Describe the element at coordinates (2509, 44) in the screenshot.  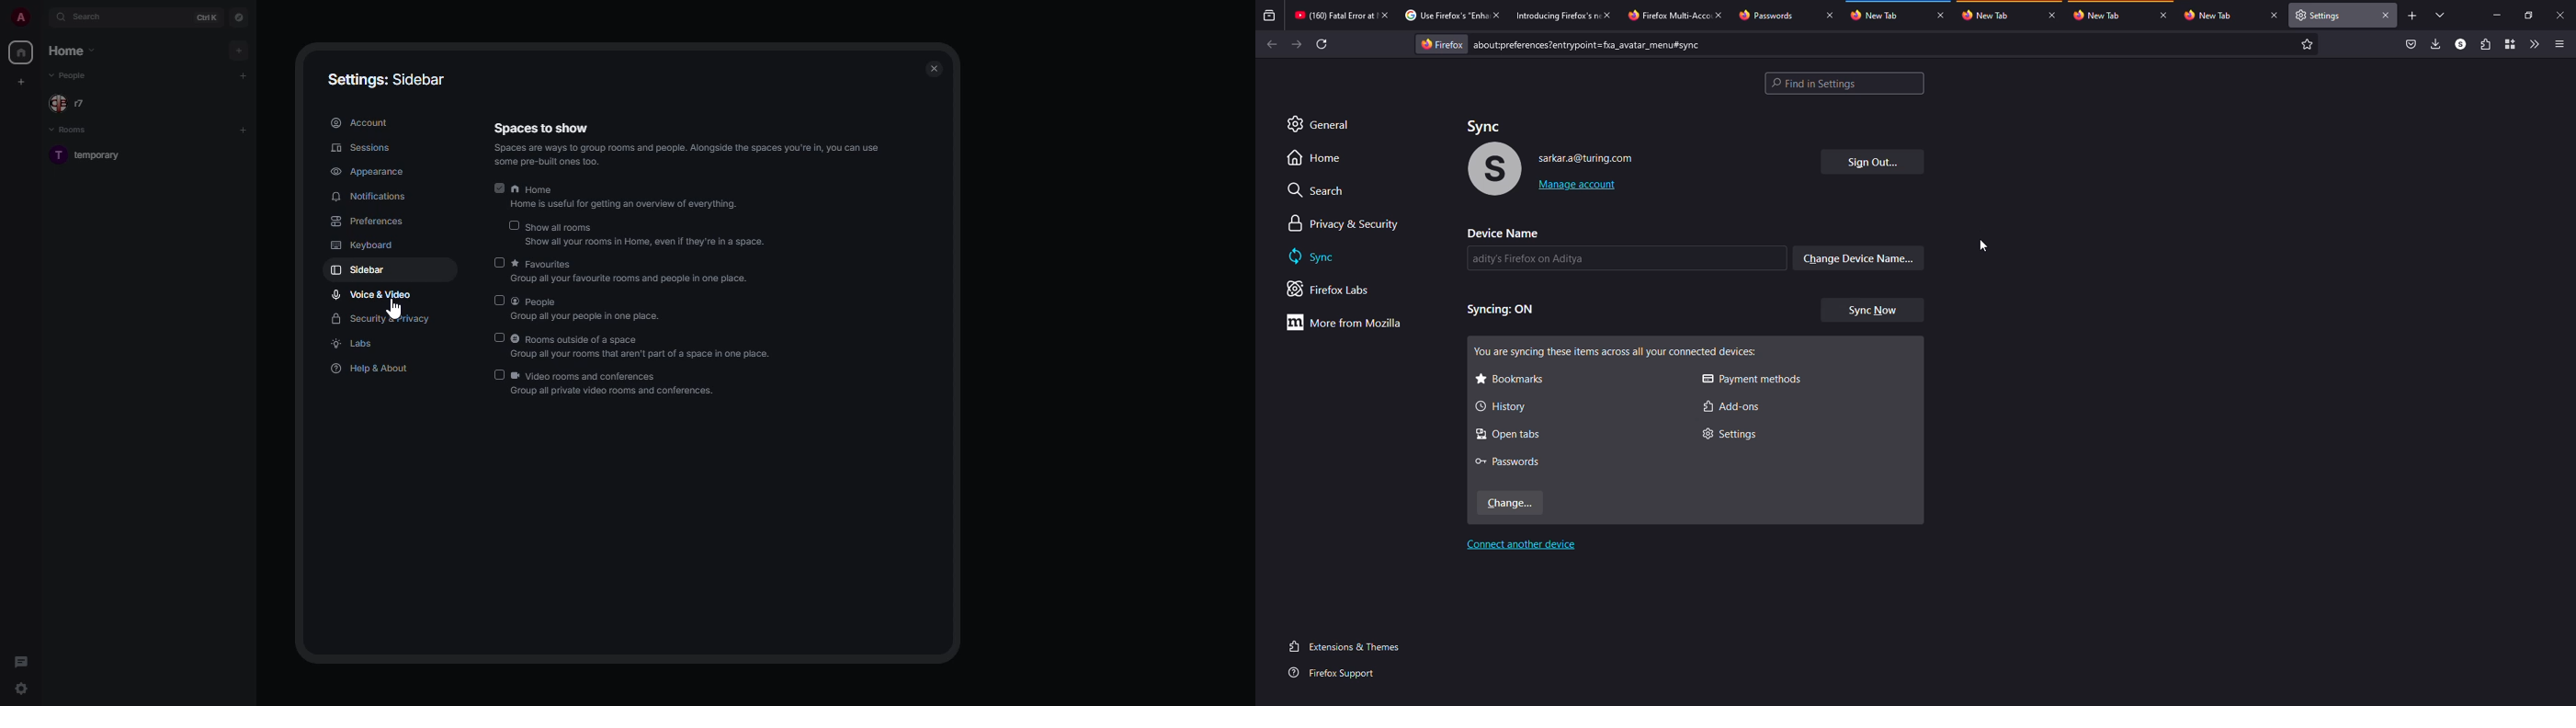
I see `container` at that location.